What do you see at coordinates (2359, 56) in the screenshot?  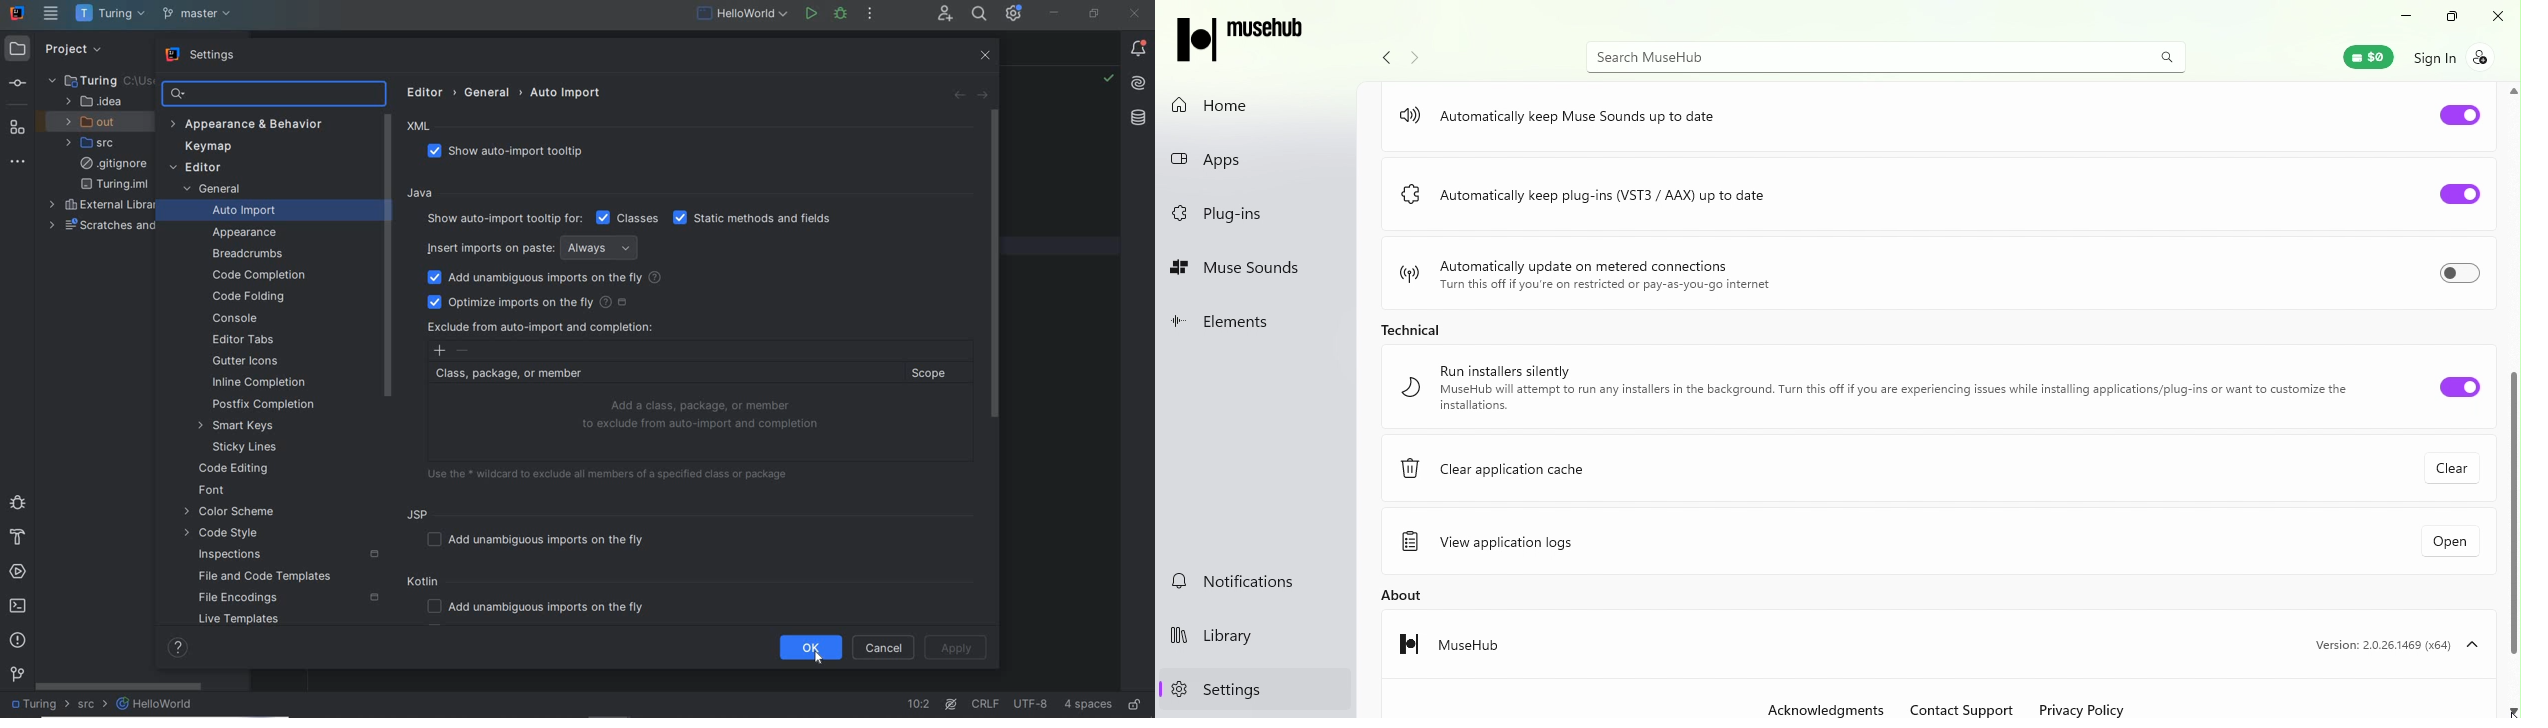 I see `Muse wallet` at bounding box center [2359, 56].